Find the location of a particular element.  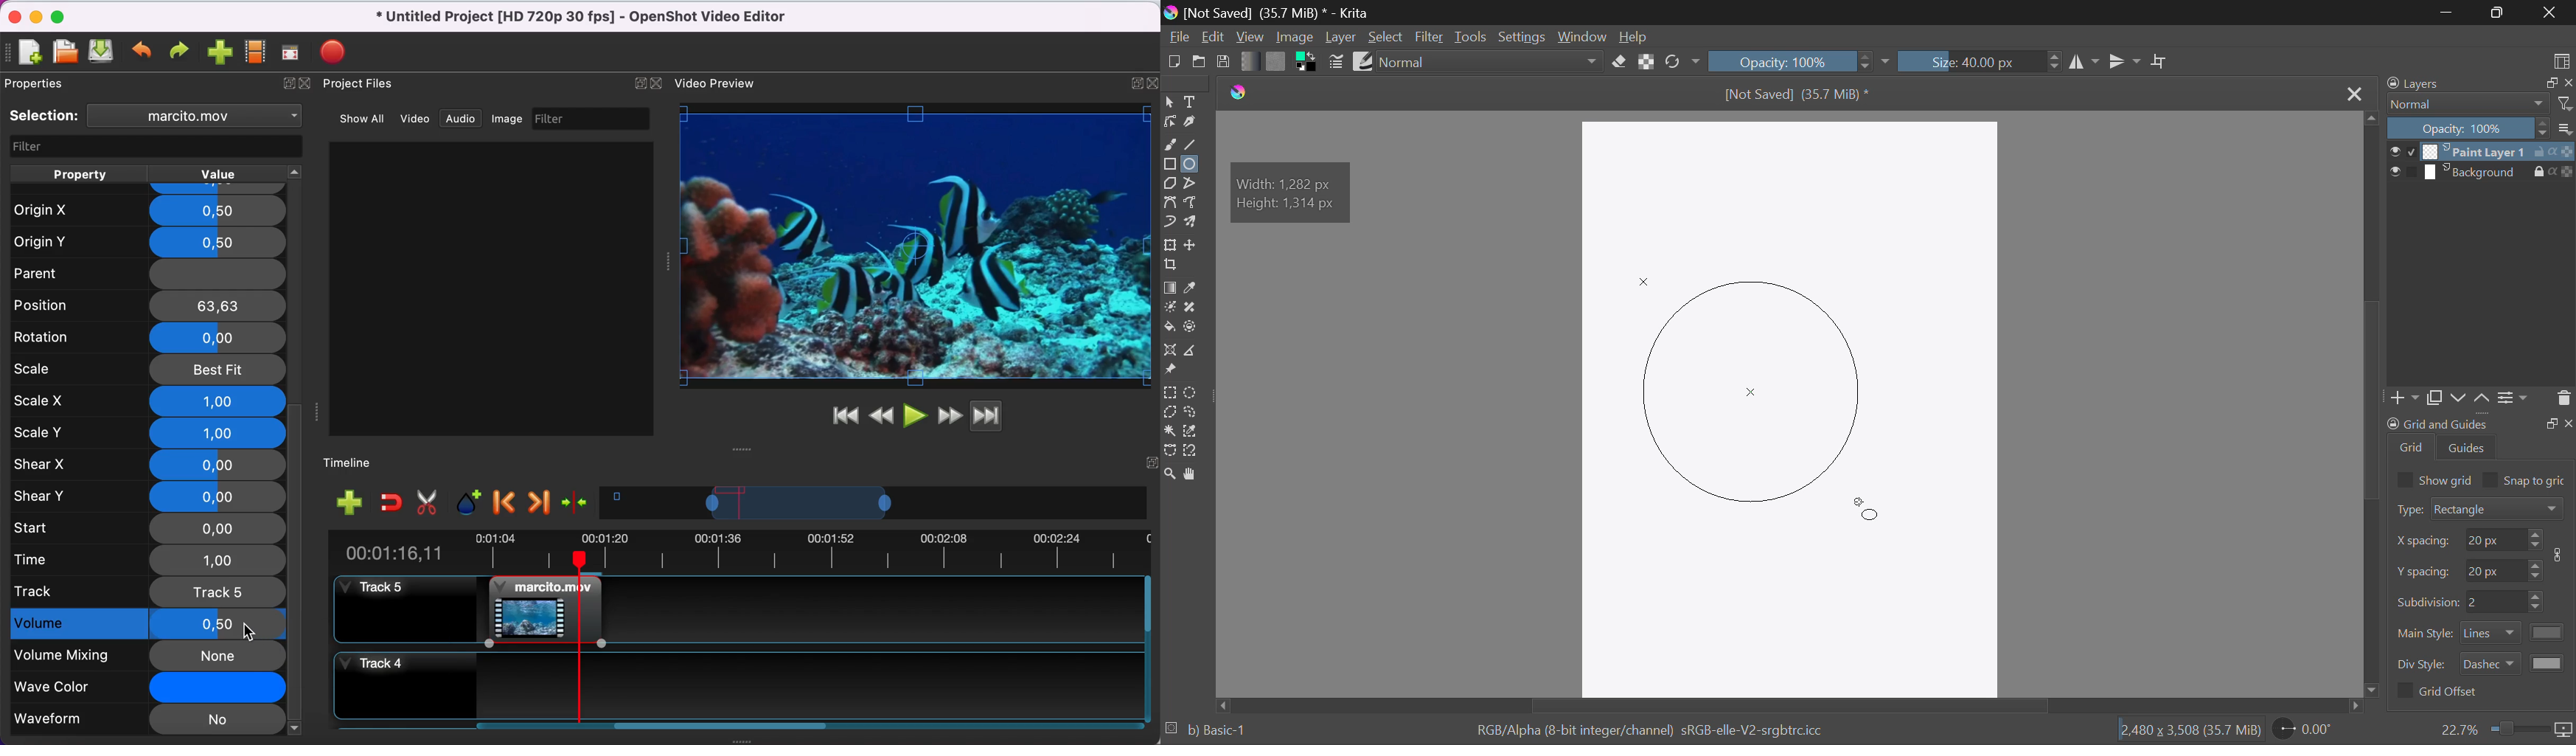

Multibrush Tool is located at coordinates (1193, 223).